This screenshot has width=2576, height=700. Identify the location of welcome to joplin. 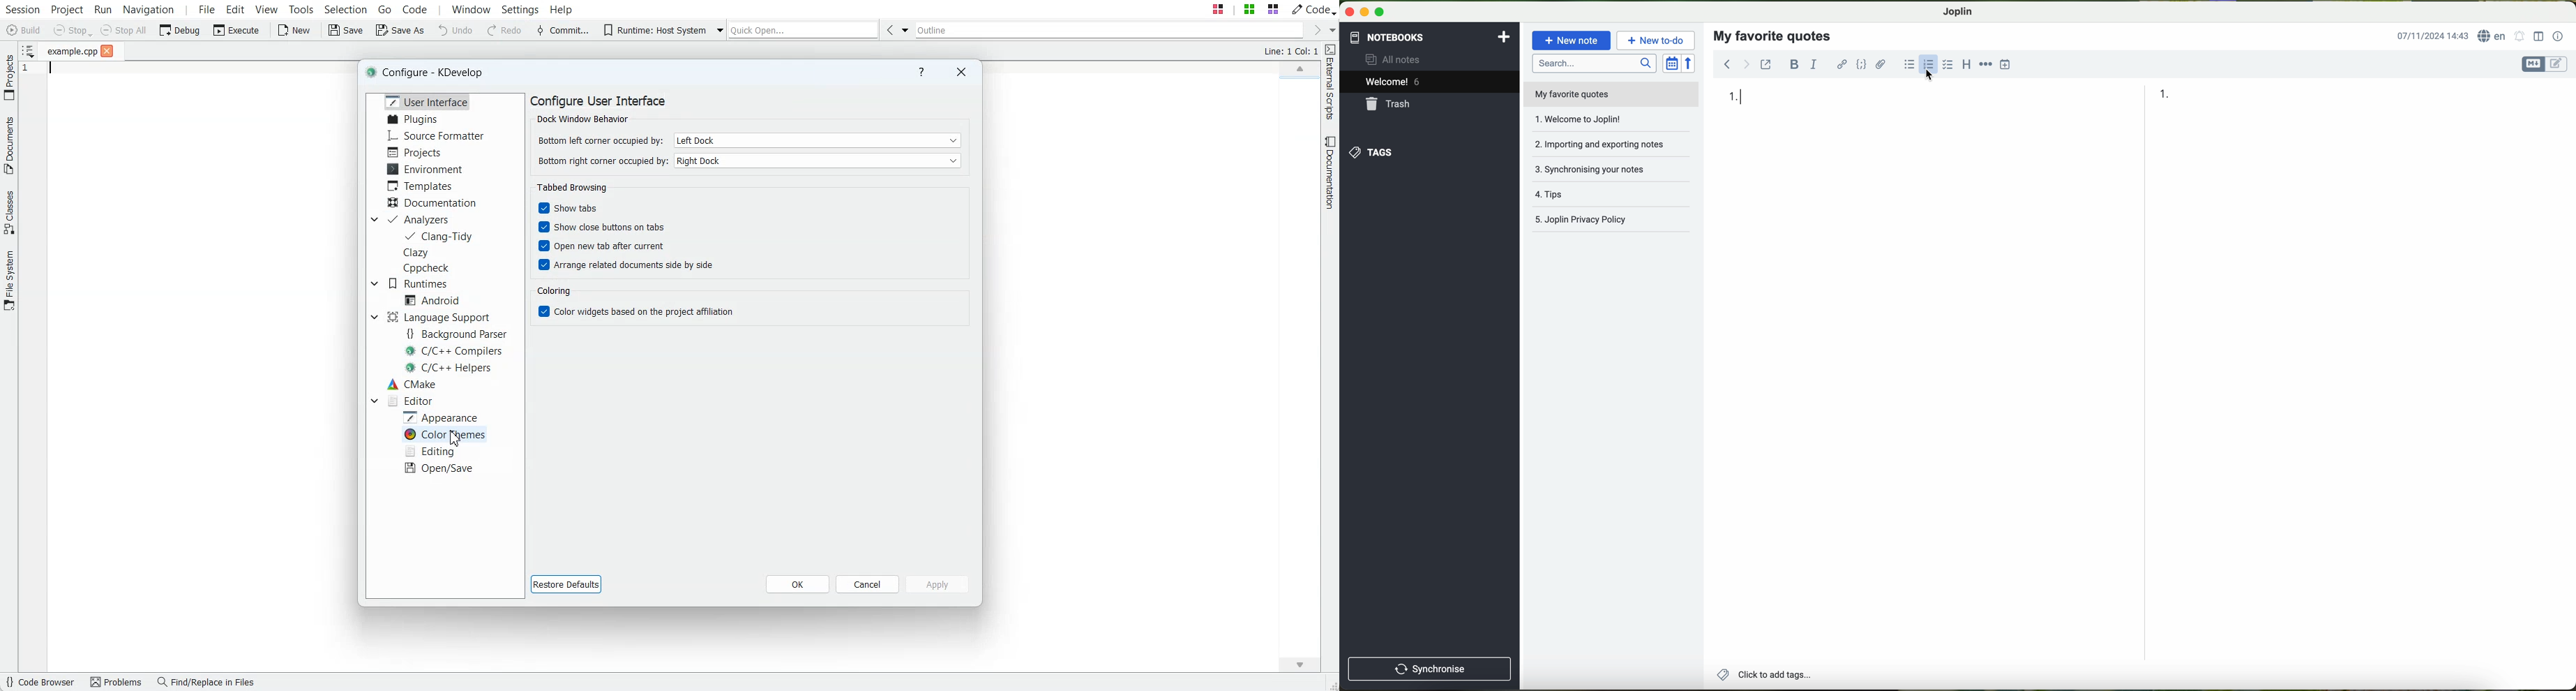
(1601, 120).